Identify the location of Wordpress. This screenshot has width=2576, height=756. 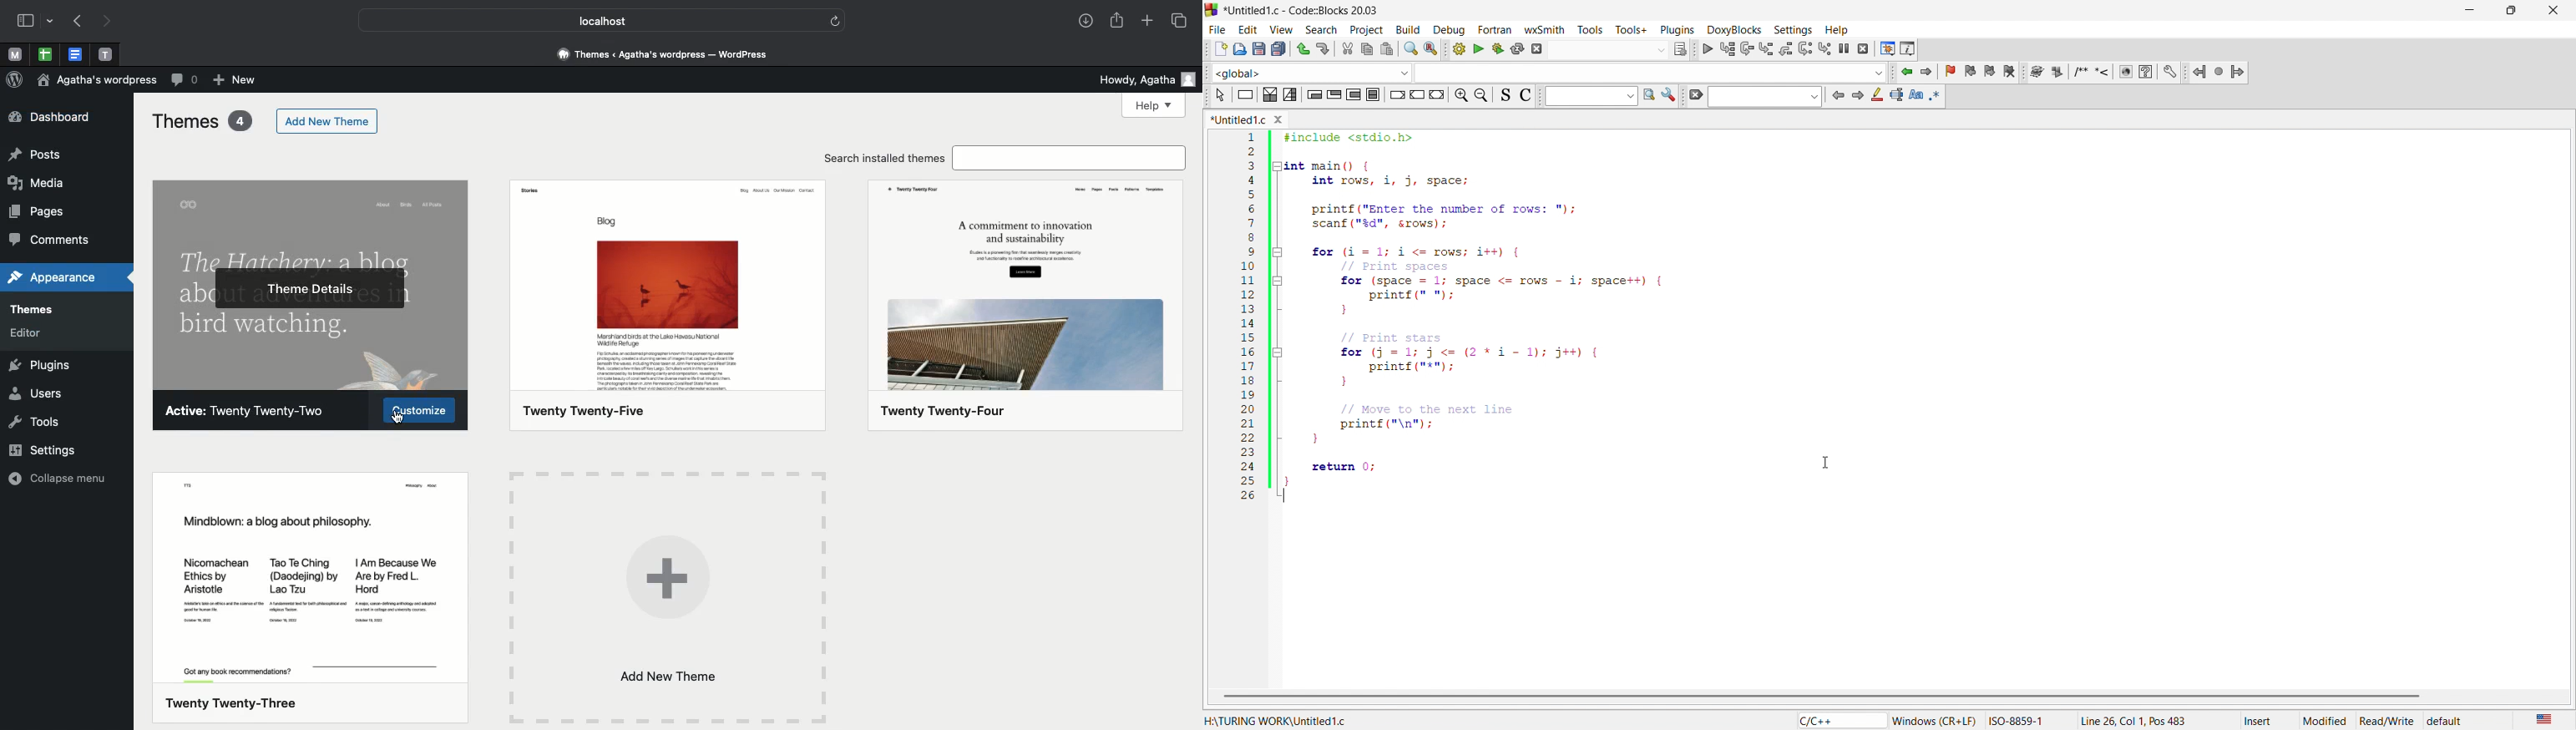
(14, 80).